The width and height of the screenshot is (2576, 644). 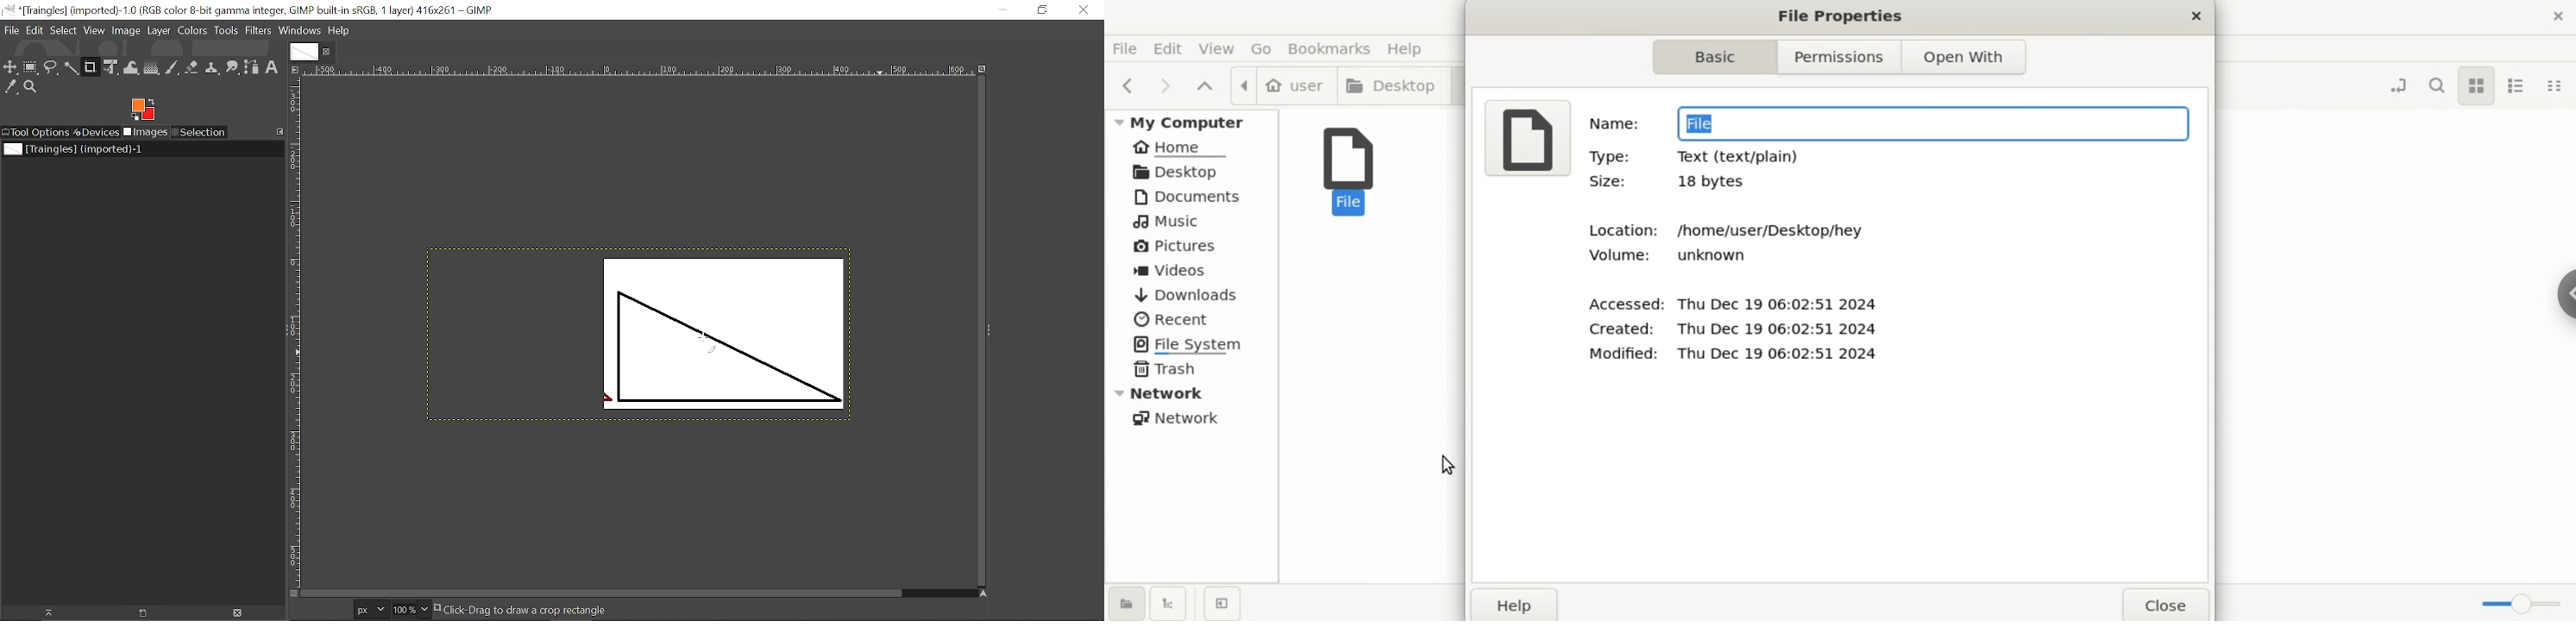 I want to click on file properties, so click(x=1840, y=16).